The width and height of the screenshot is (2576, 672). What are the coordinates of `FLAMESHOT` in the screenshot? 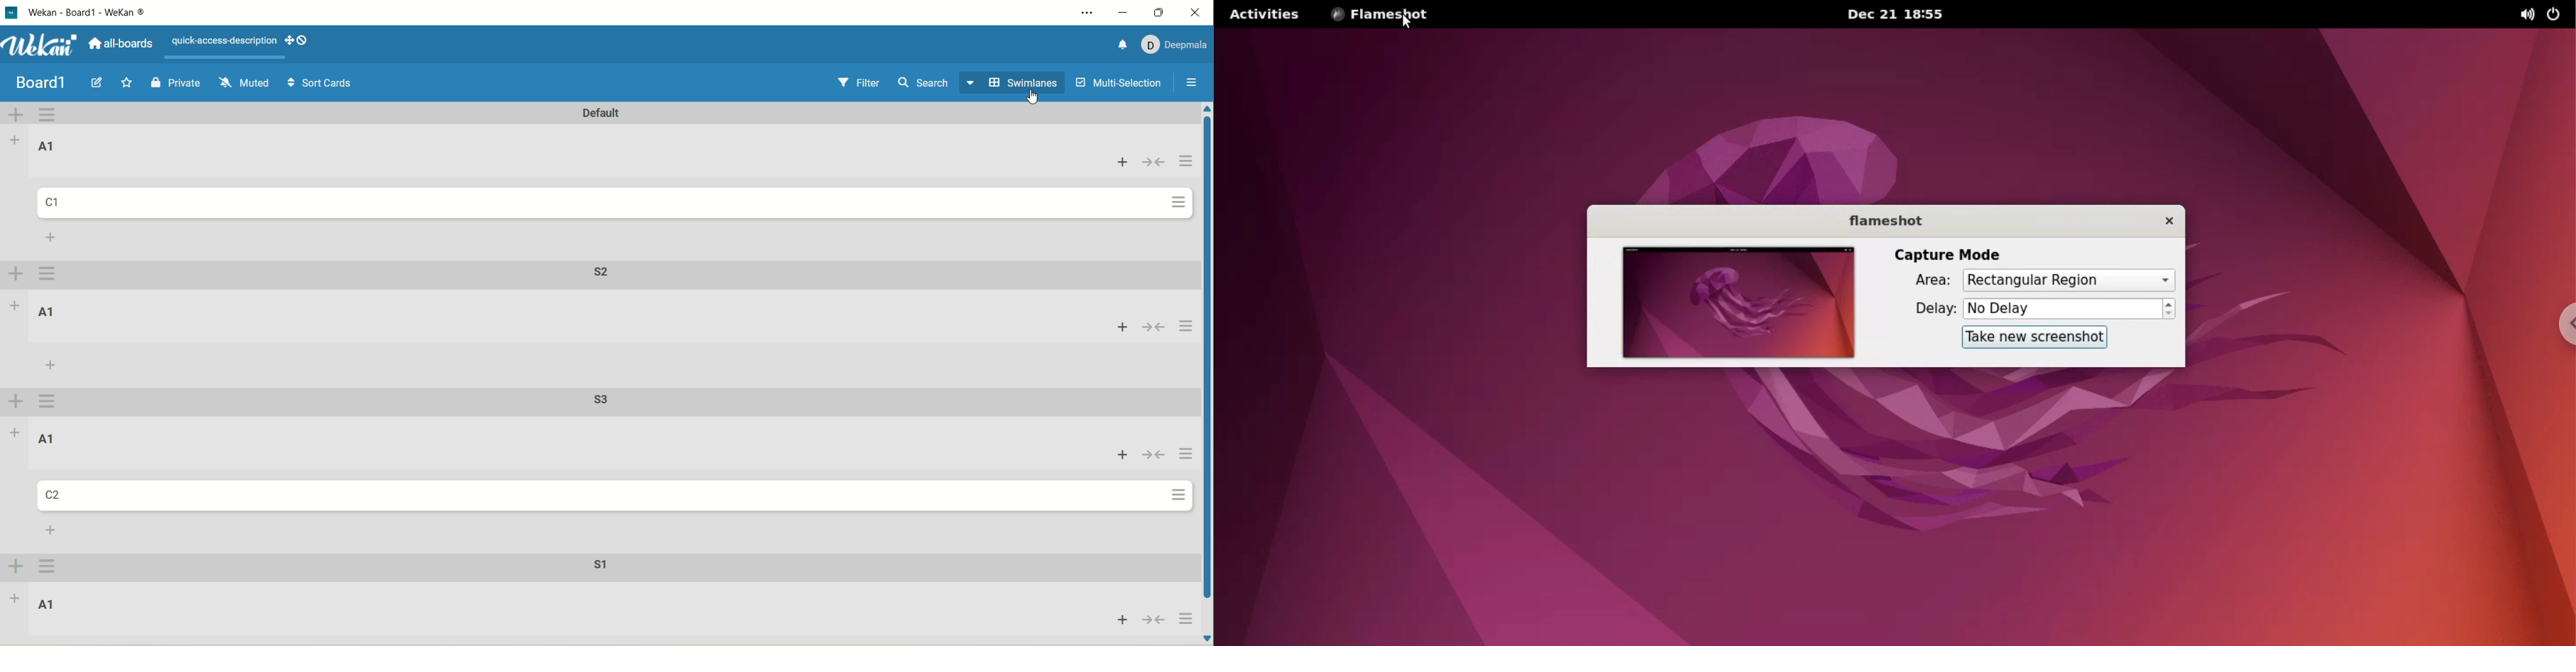 It's located at (1391, 15).